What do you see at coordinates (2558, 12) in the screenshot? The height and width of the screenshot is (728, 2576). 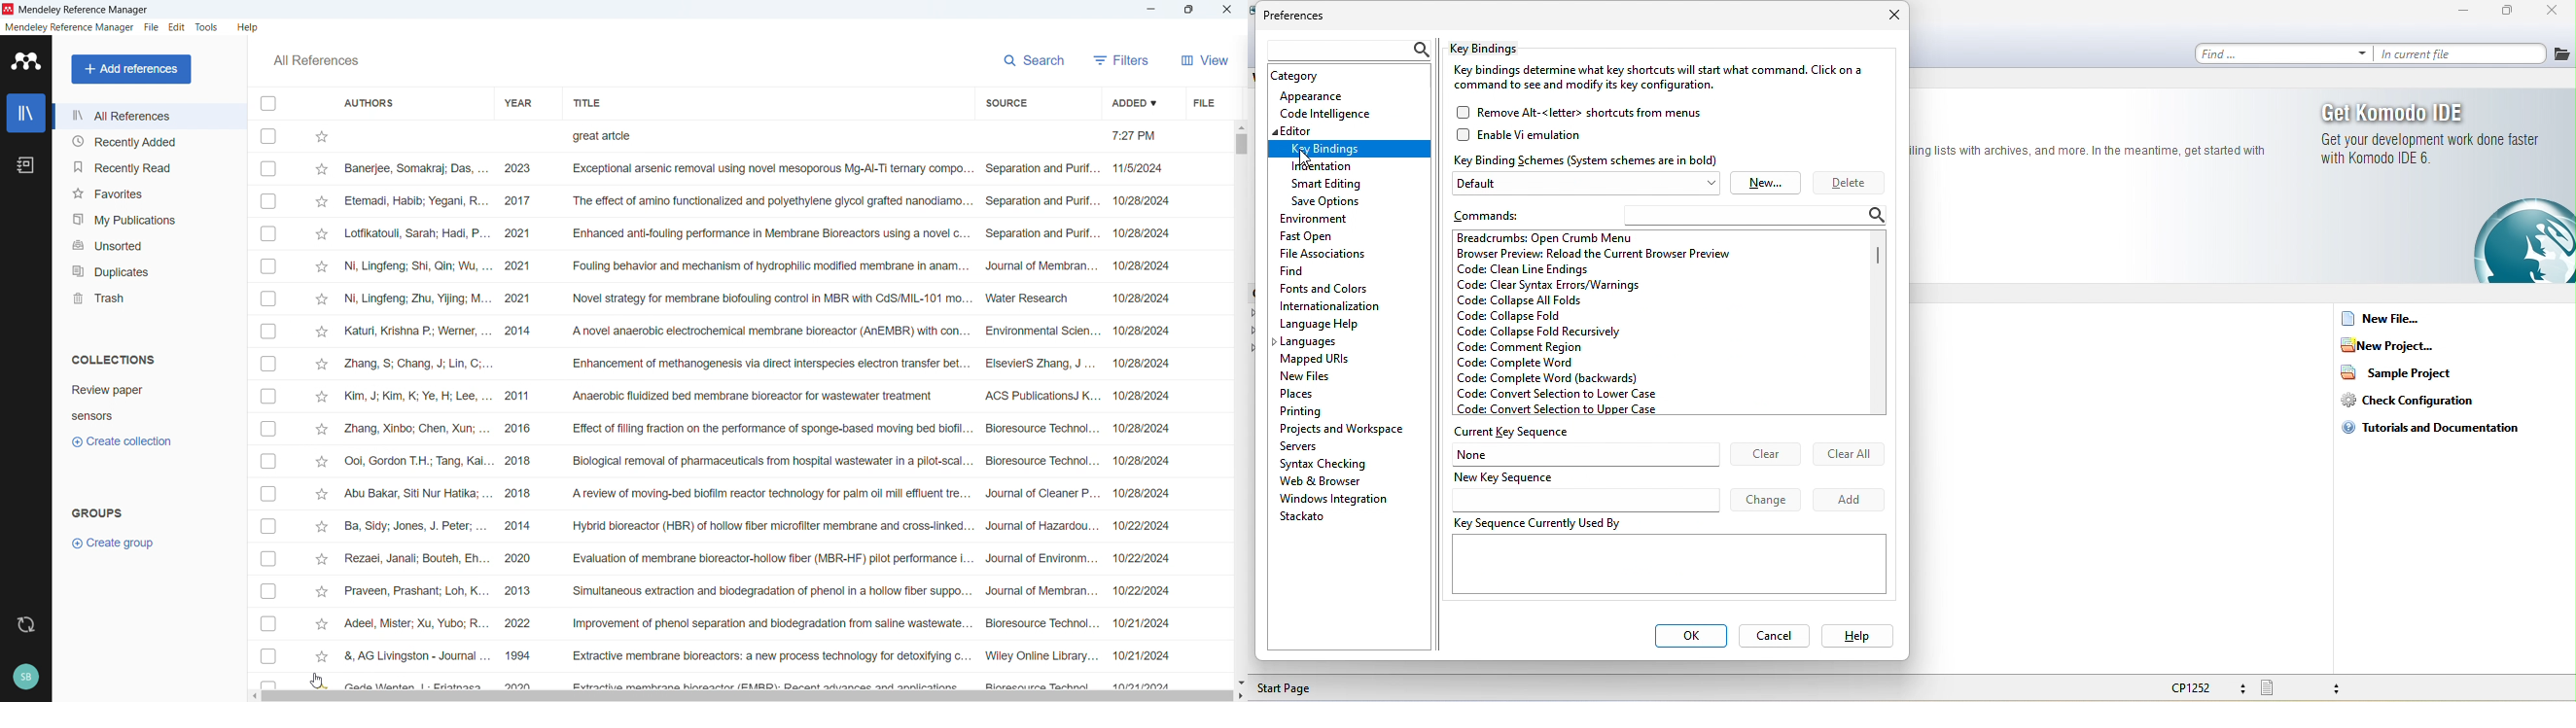 I see `close` at bounding box center [2558, 12].